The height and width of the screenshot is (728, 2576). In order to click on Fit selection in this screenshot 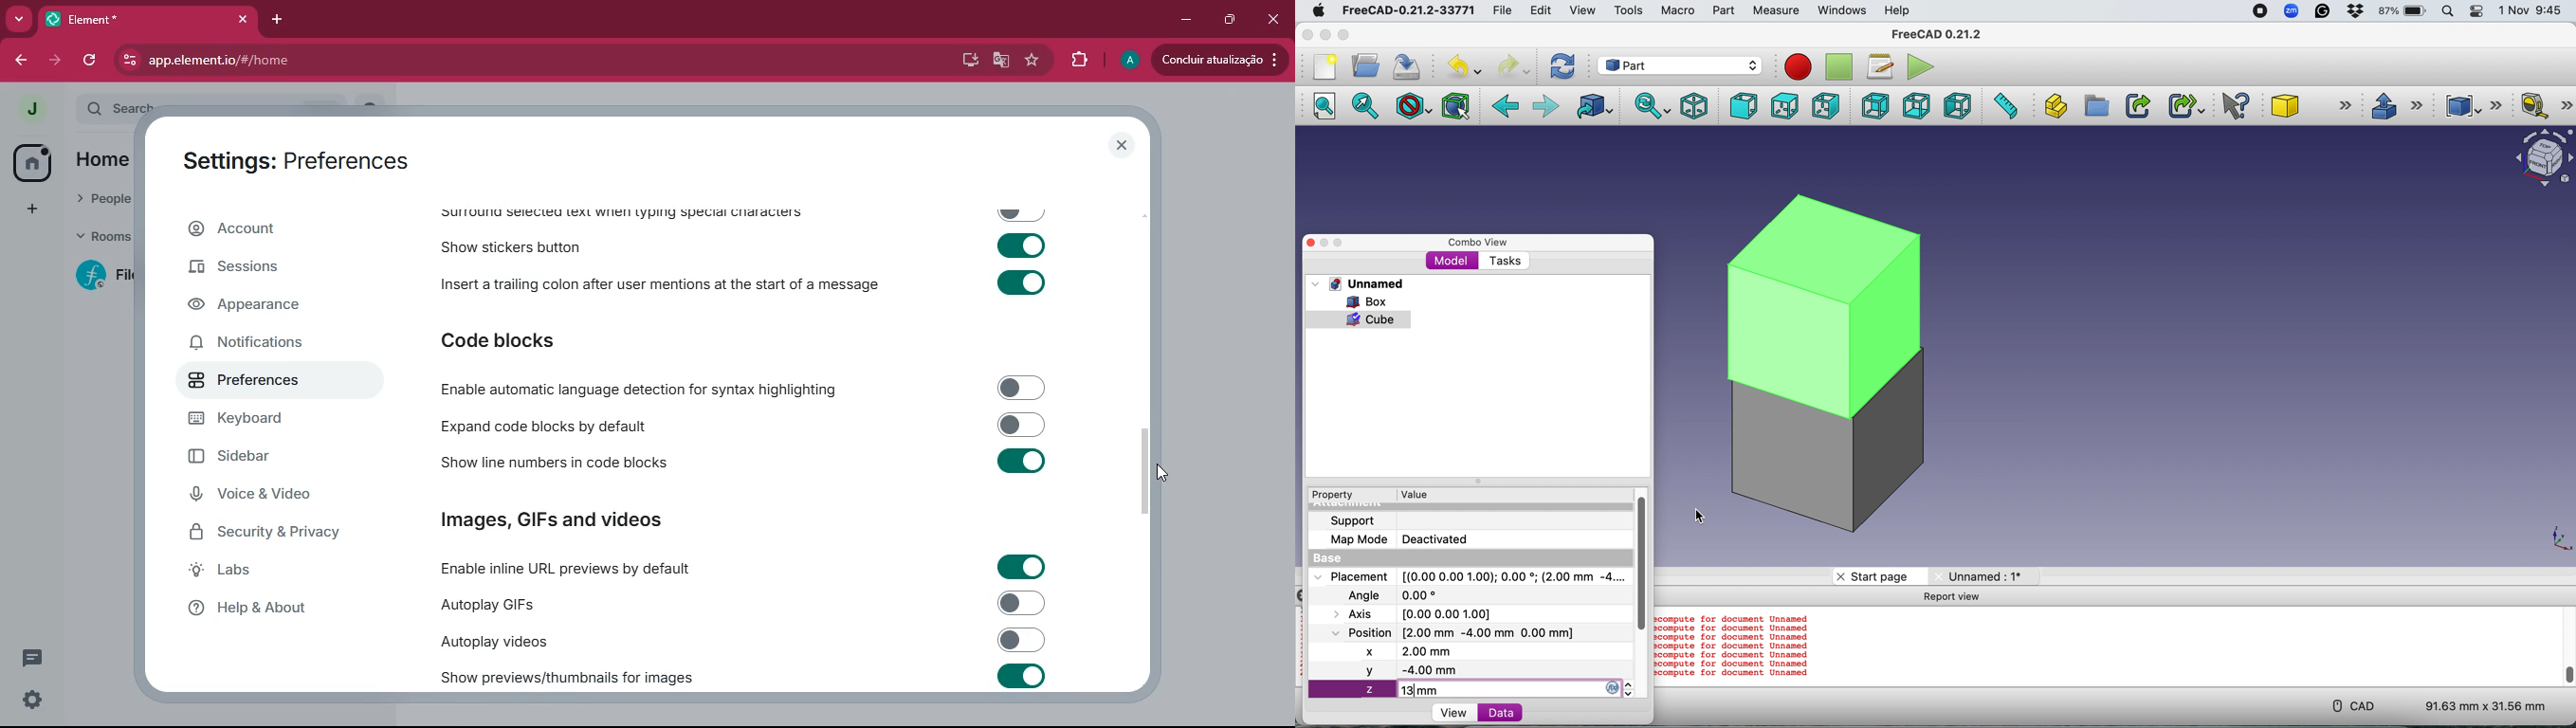, I will do `click(1367, 107)`.